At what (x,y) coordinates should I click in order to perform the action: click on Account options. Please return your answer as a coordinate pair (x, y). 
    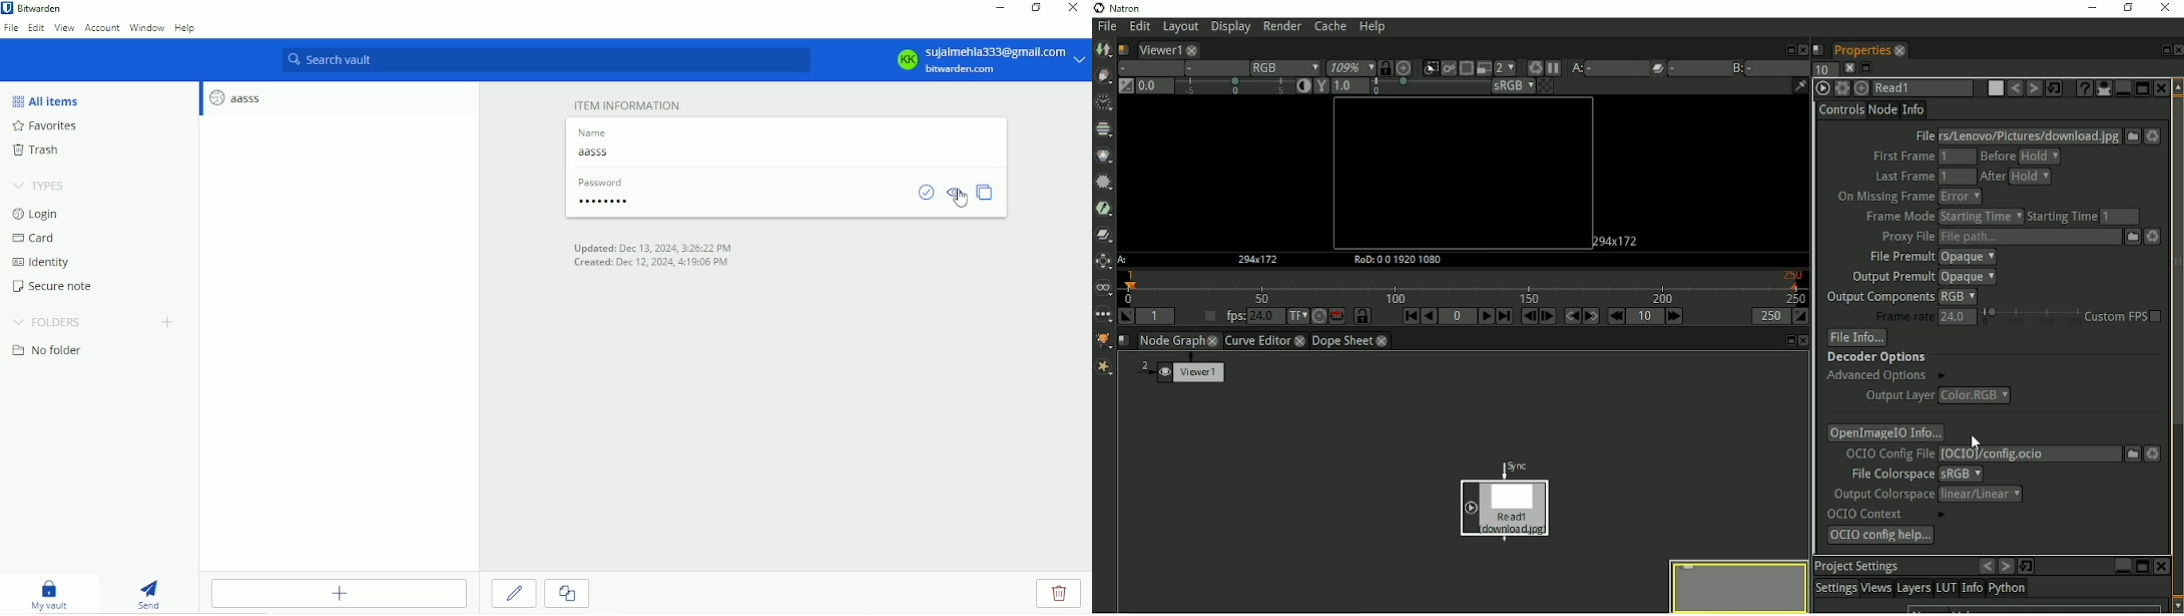
    Looking at the image, I should click on (974, 60).